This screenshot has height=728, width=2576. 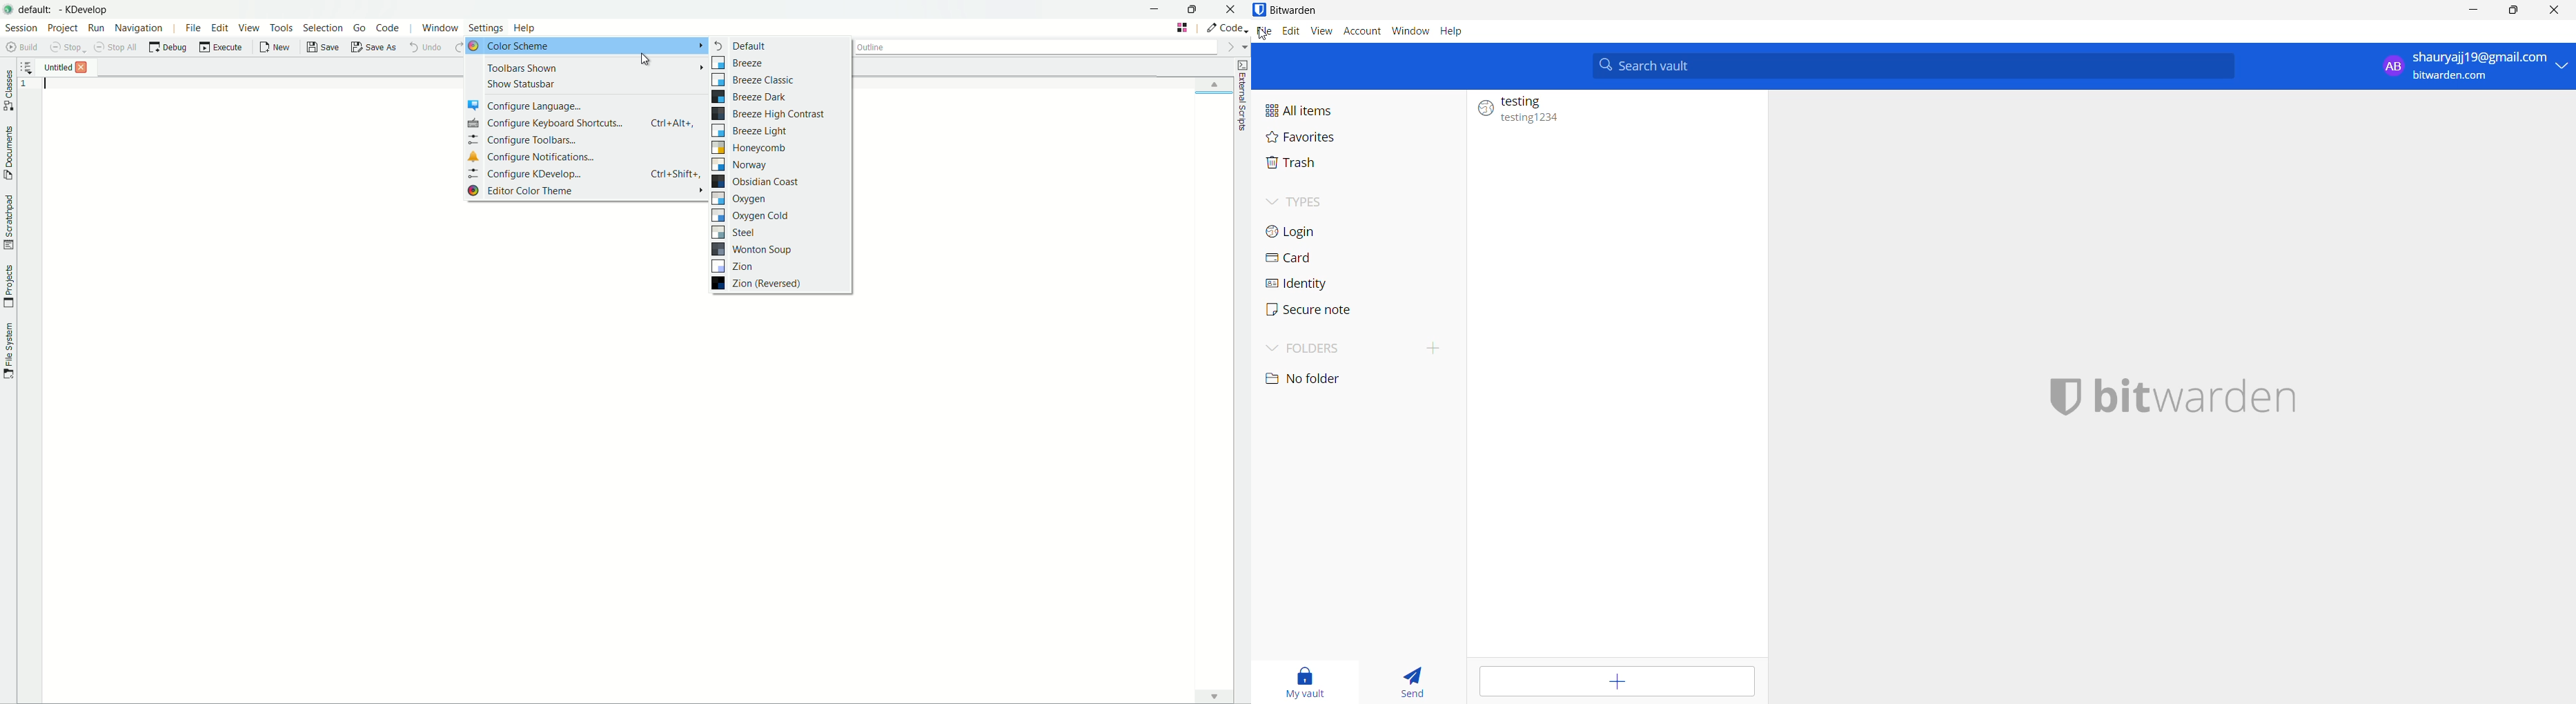 What do you see at coordinates (2553, 11) in the screenshot?
I see `cursor` at bounding box center [2553, 11].